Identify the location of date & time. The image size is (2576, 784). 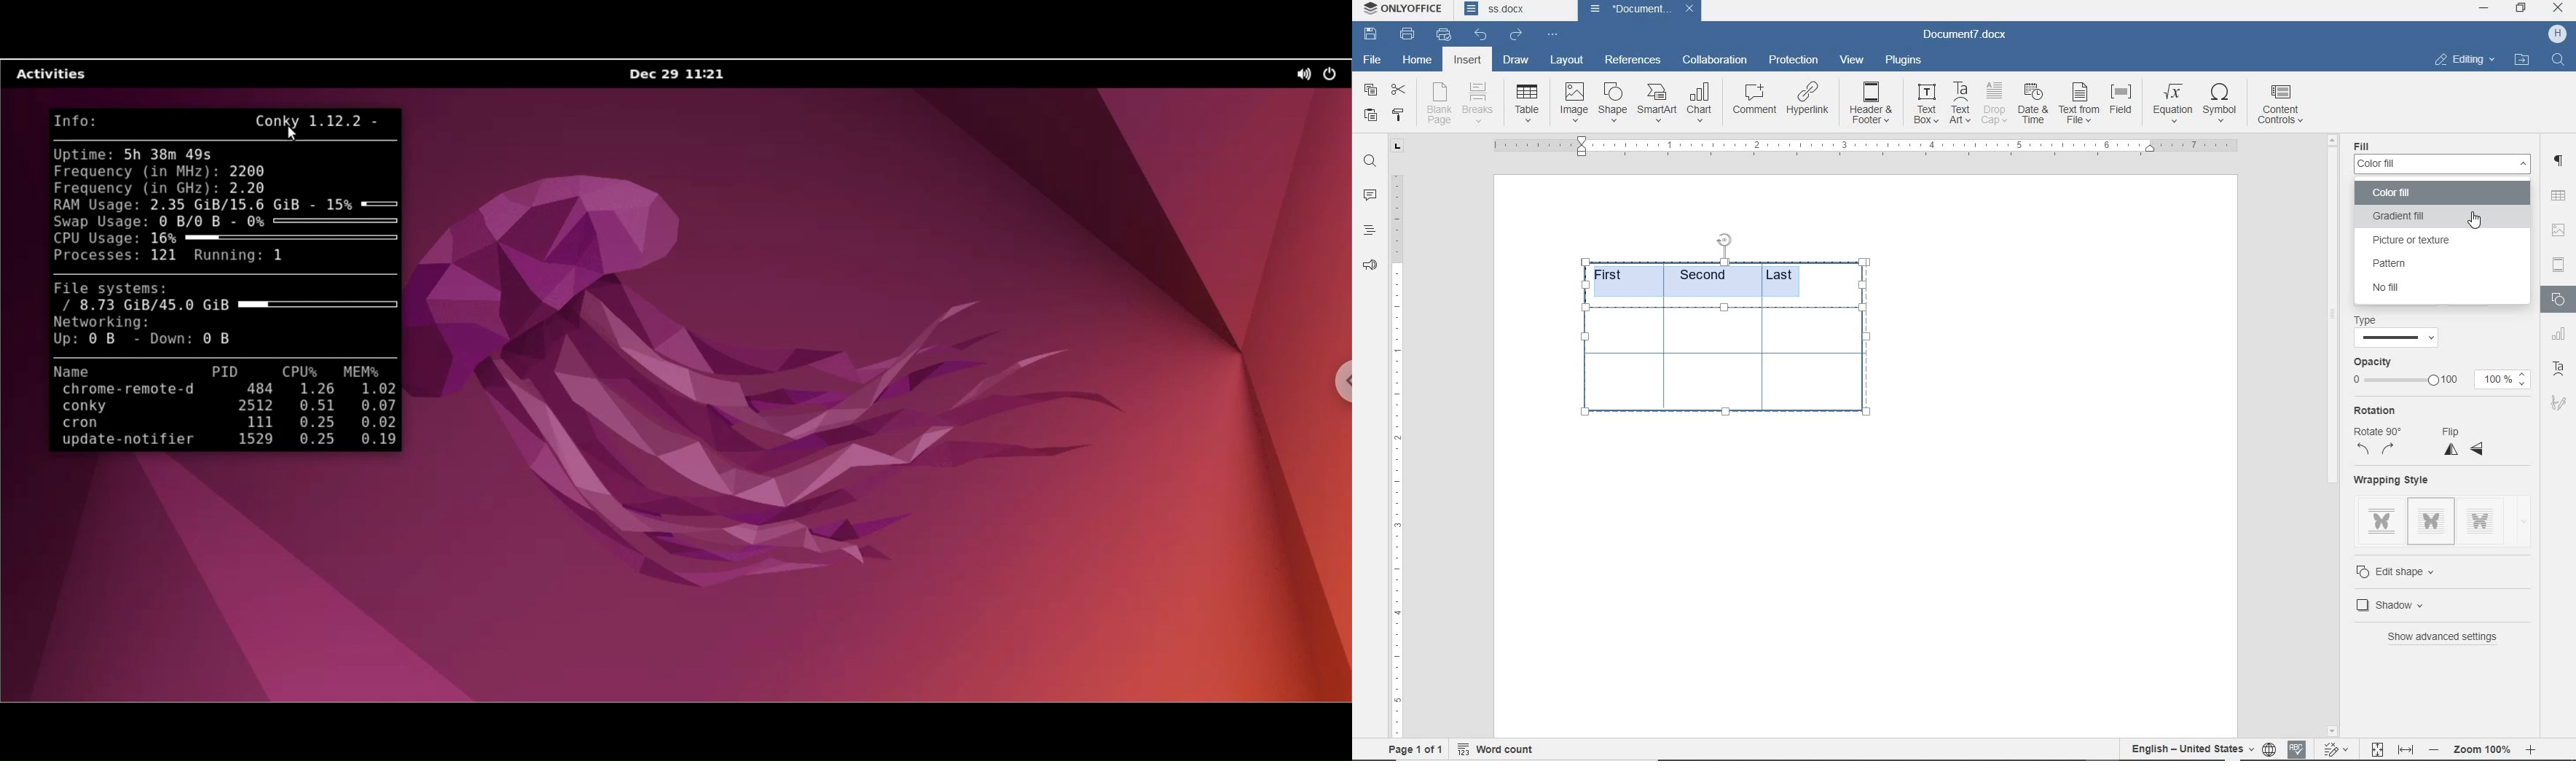
(2033, 105).